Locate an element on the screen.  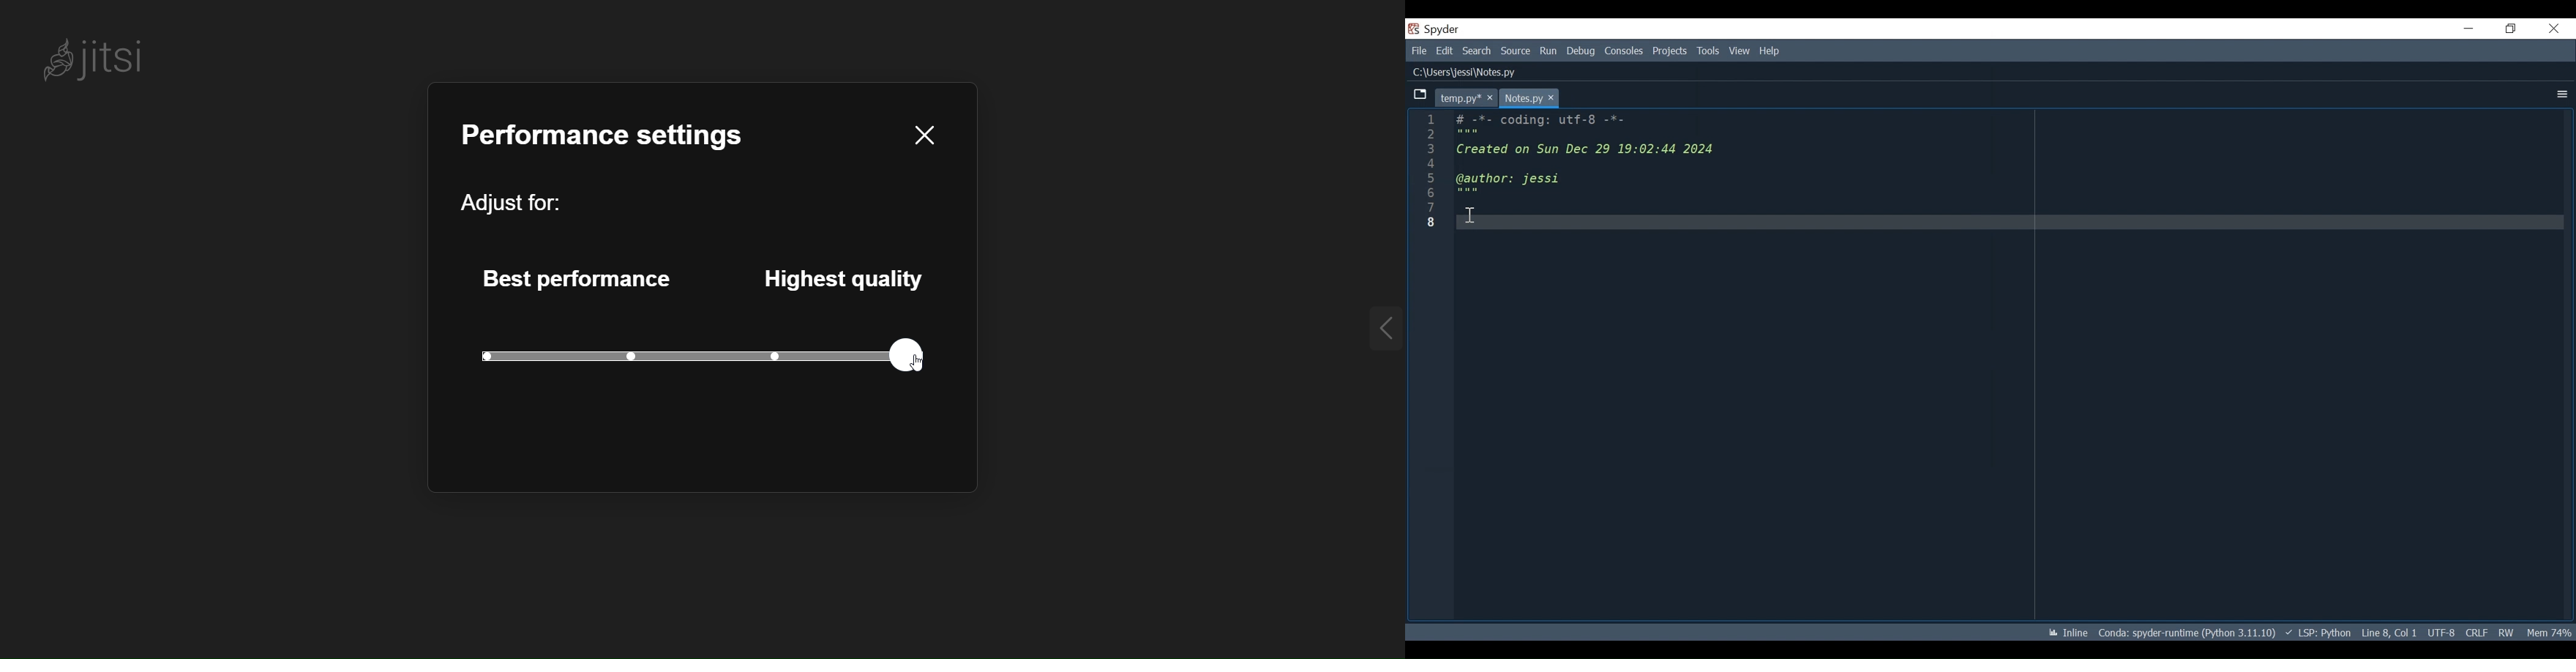
Source is located at coordinates (1516, 52).